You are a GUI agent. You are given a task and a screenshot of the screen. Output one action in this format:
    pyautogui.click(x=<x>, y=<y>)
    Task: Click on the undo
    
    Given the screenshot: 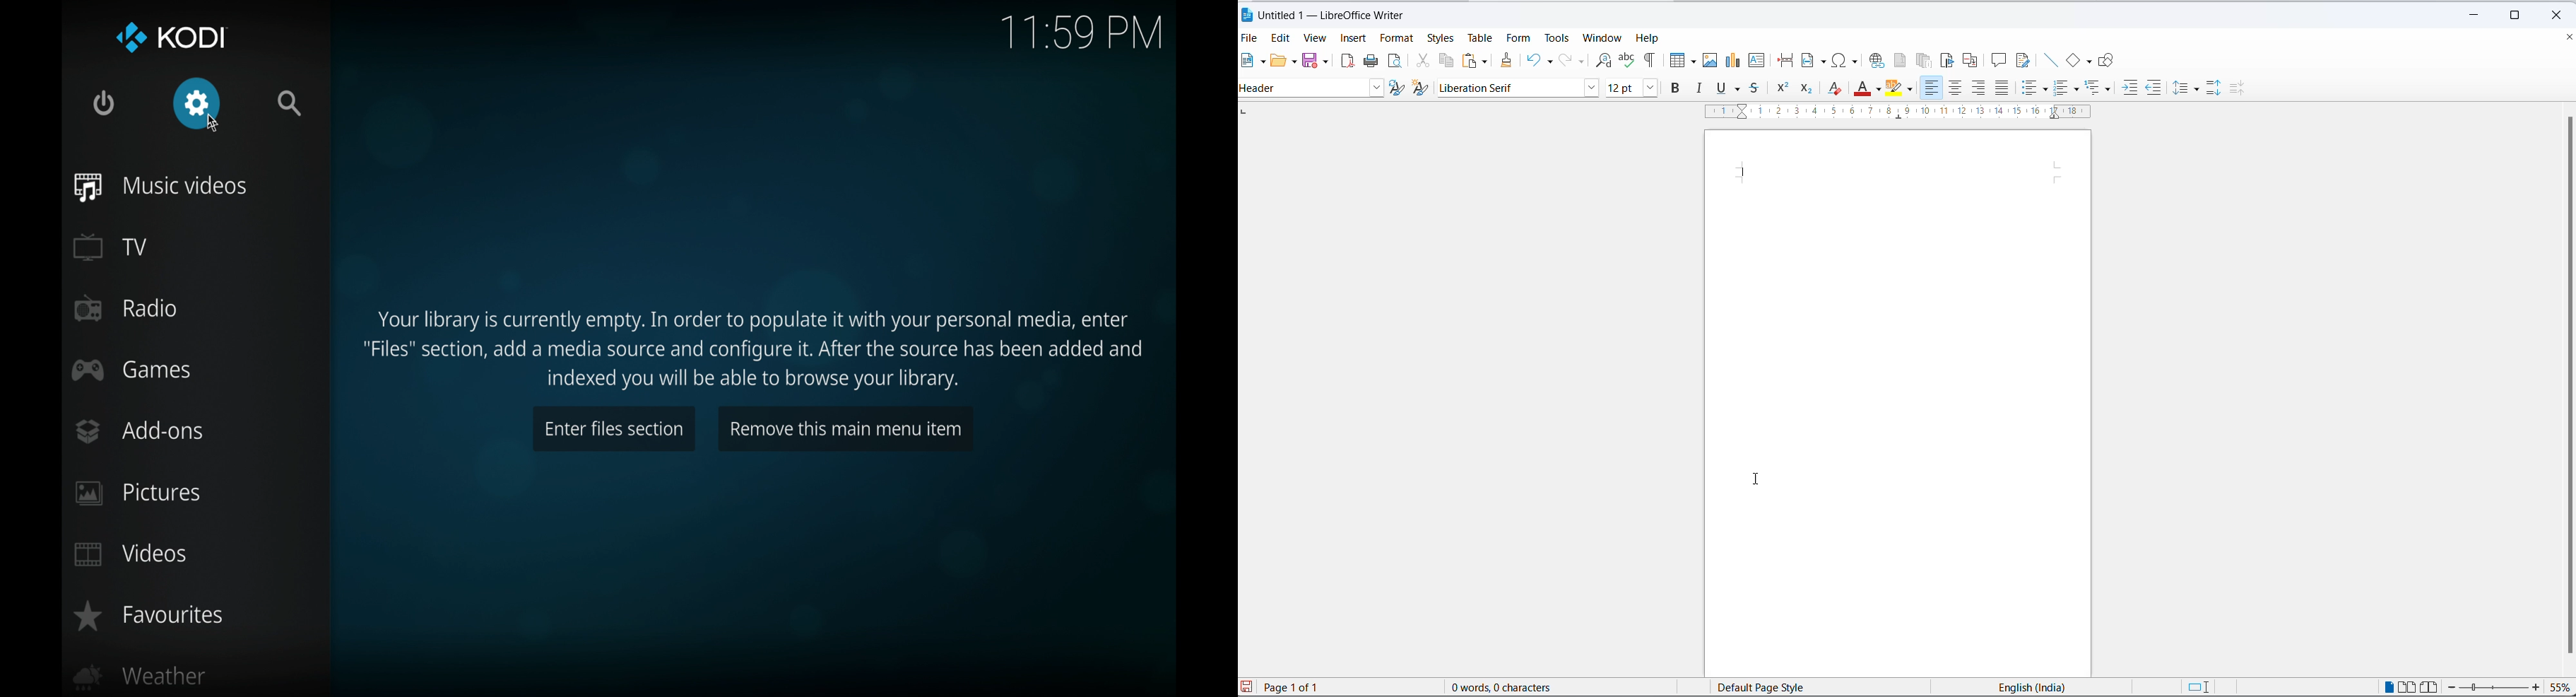 What is the action you would take?
    pyautogui.click(x=1532, y=61)
    